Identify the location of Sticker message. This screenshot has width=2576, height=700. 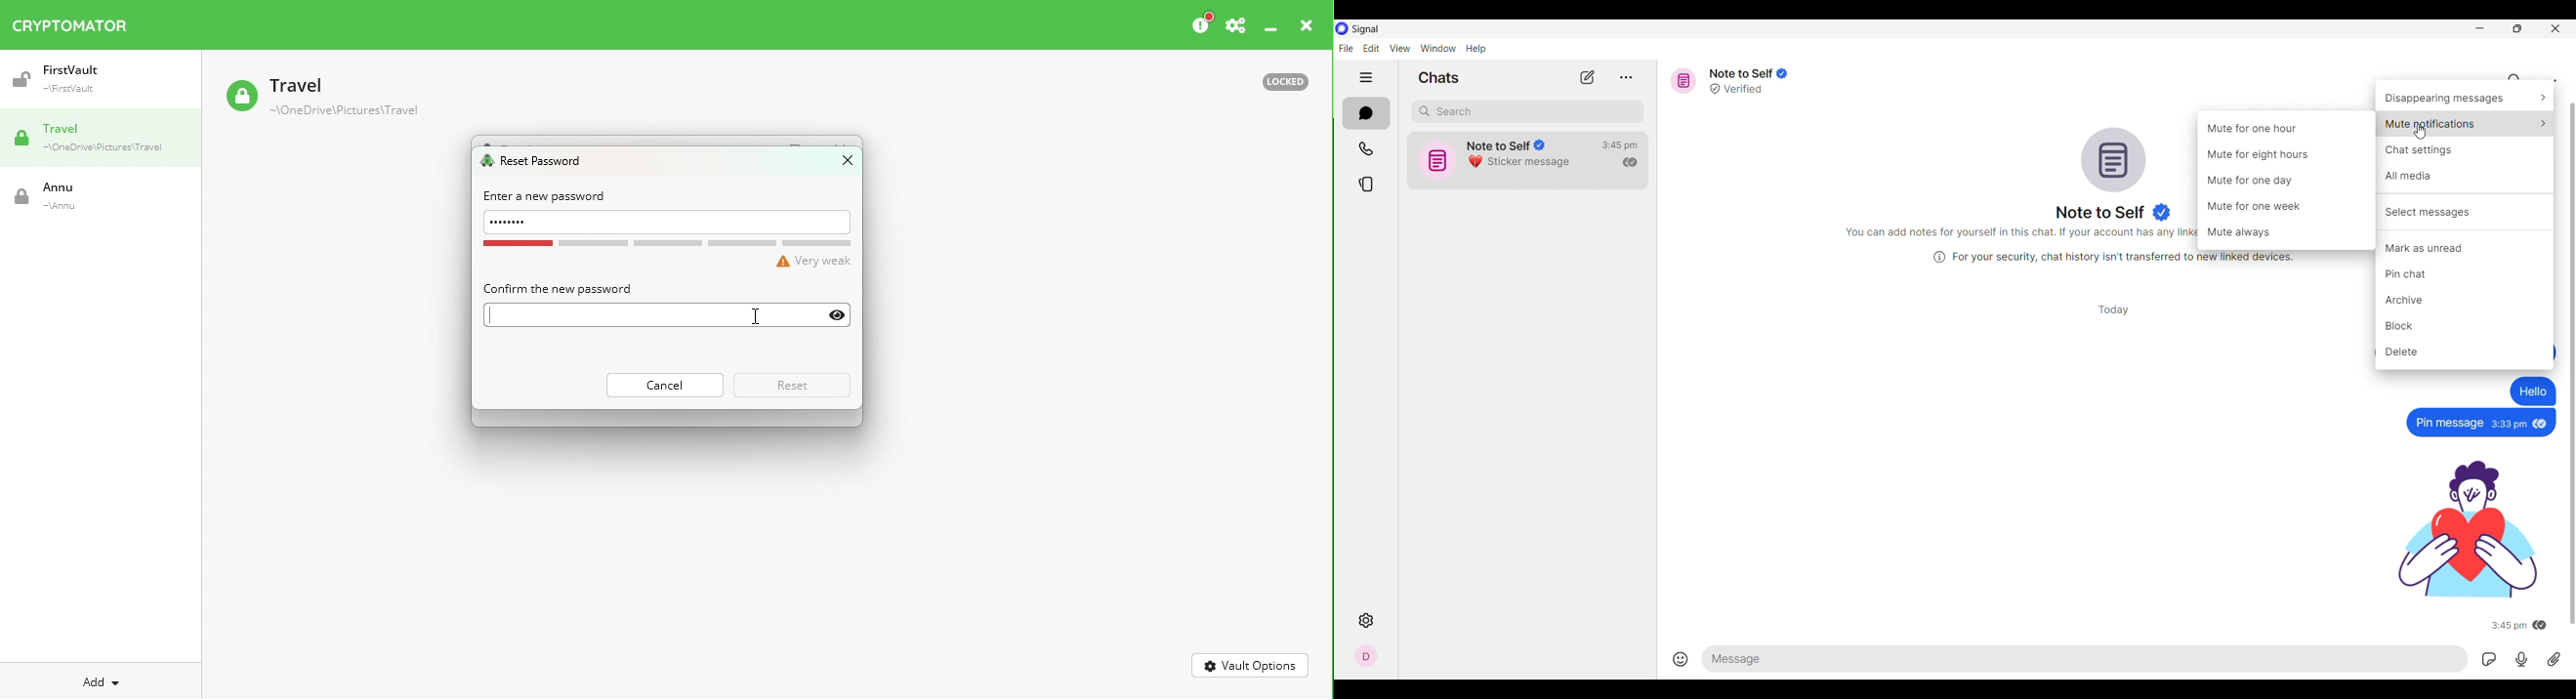
(1521, 162).